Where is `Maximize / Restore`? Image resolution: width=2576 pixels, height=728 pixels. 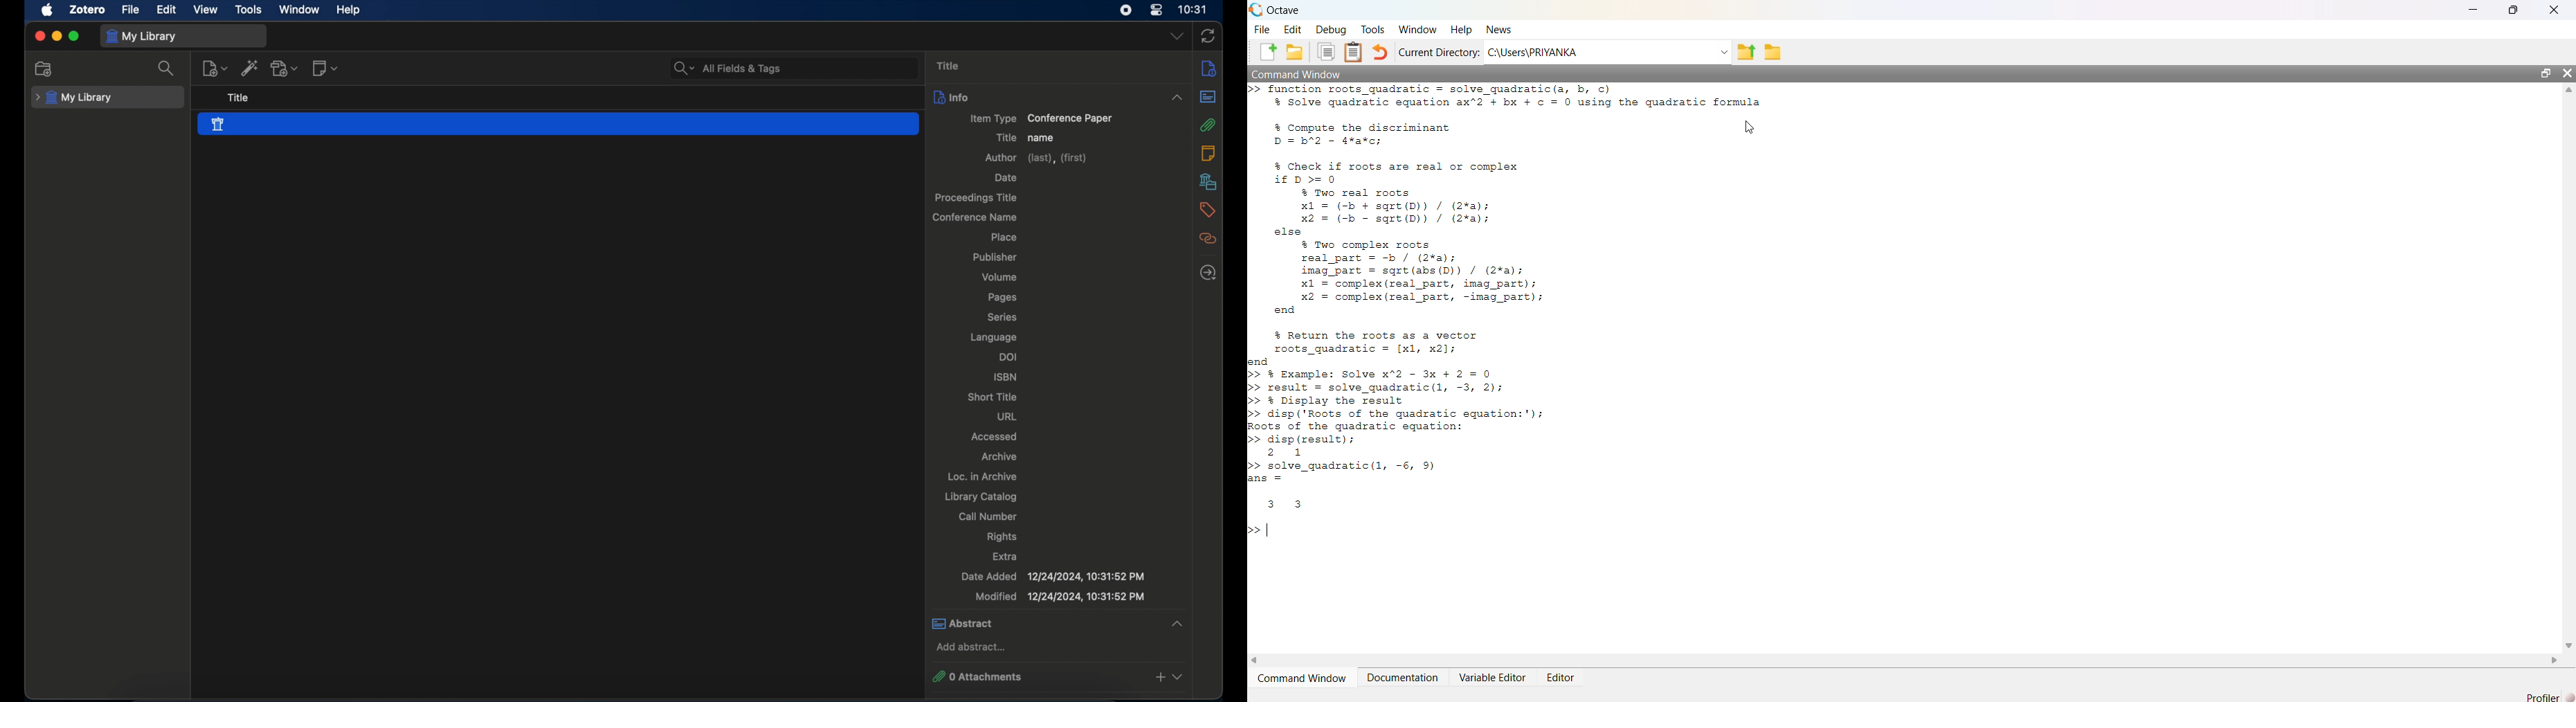 Maximize / Restore is located at coordinates (2548, 74).